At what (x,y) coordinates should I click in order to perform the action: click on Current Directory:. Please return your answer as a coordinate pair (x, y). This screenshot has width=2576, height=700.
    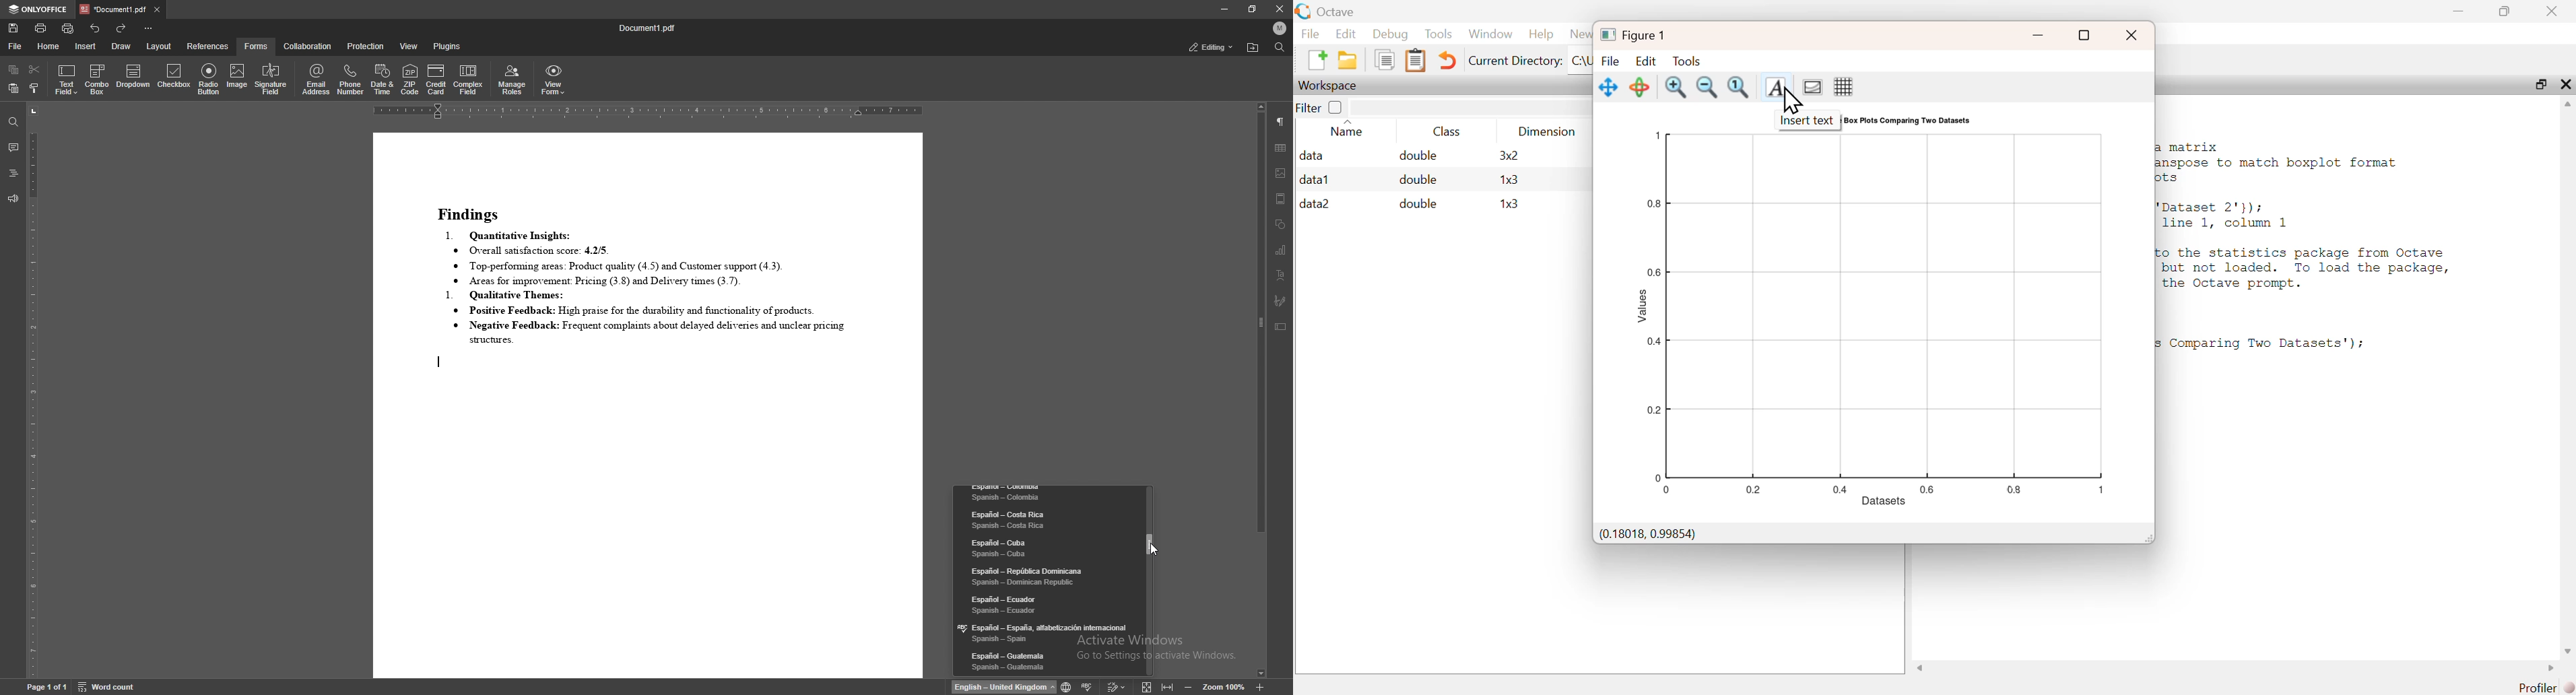
    Looking at the image, I should click on (1516, 61).